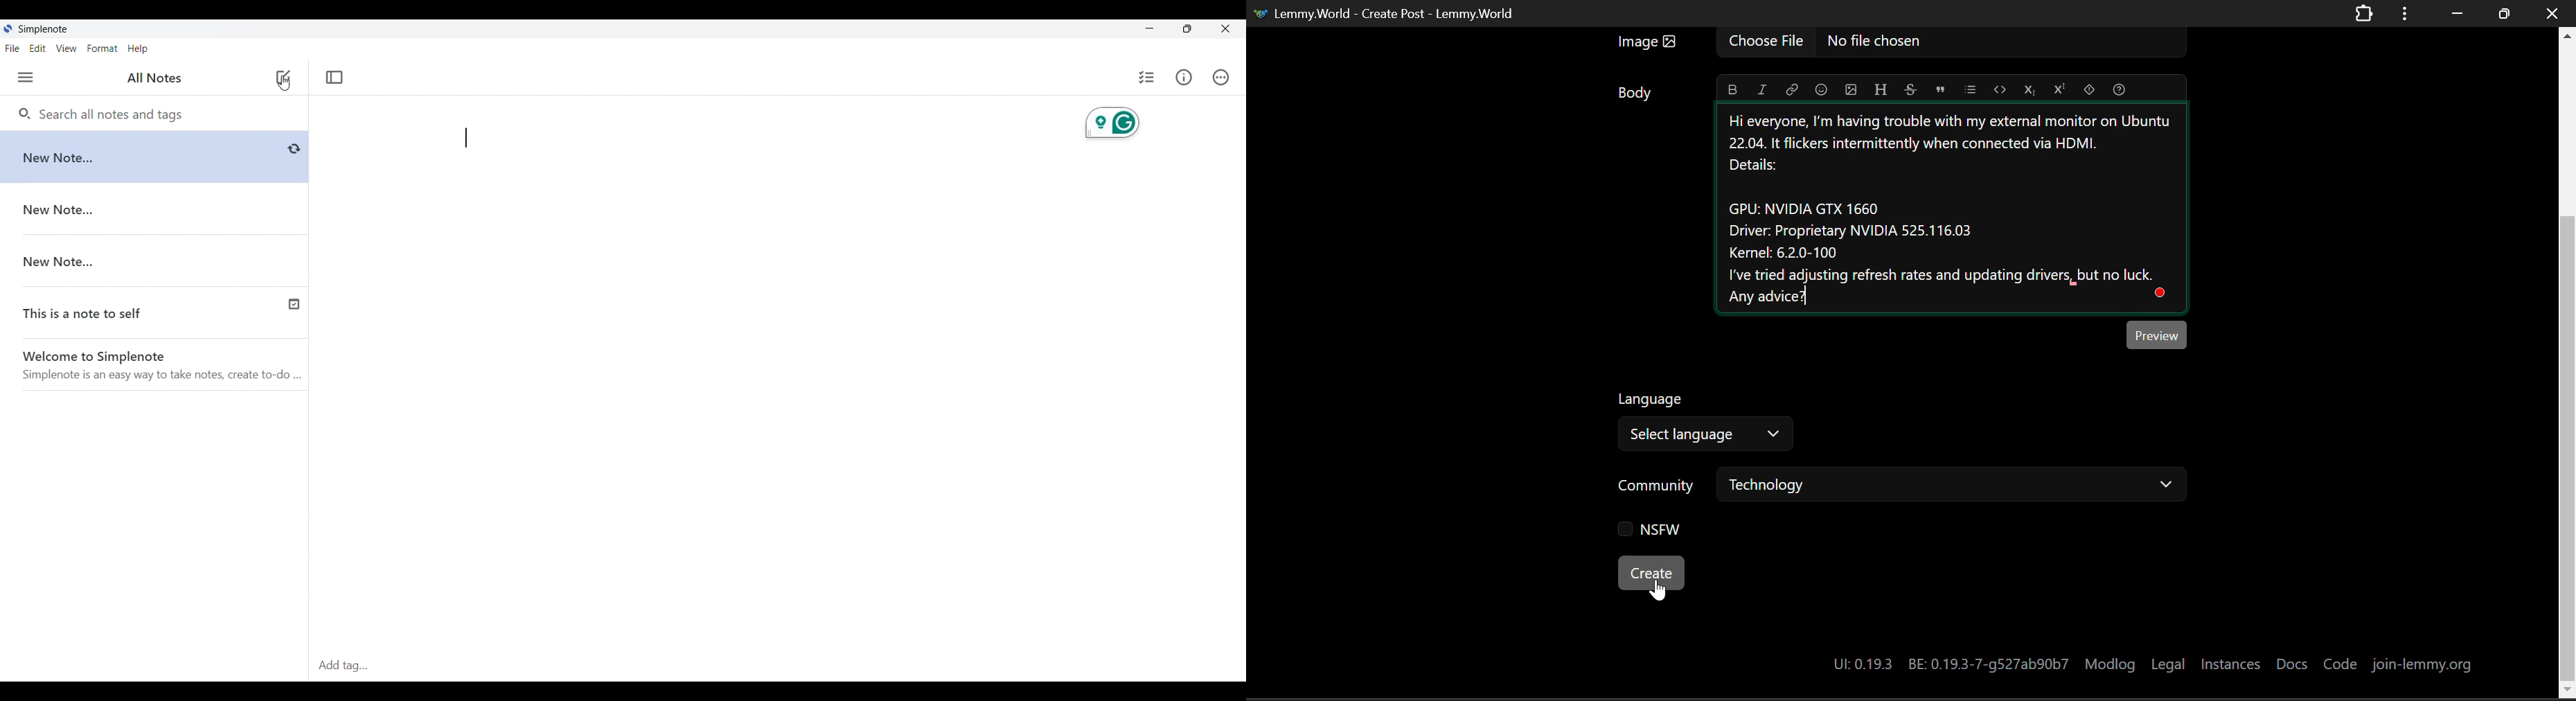  Describe the element at coordinates (1939, 89) in the screenshot. I see `Quote` at that location.